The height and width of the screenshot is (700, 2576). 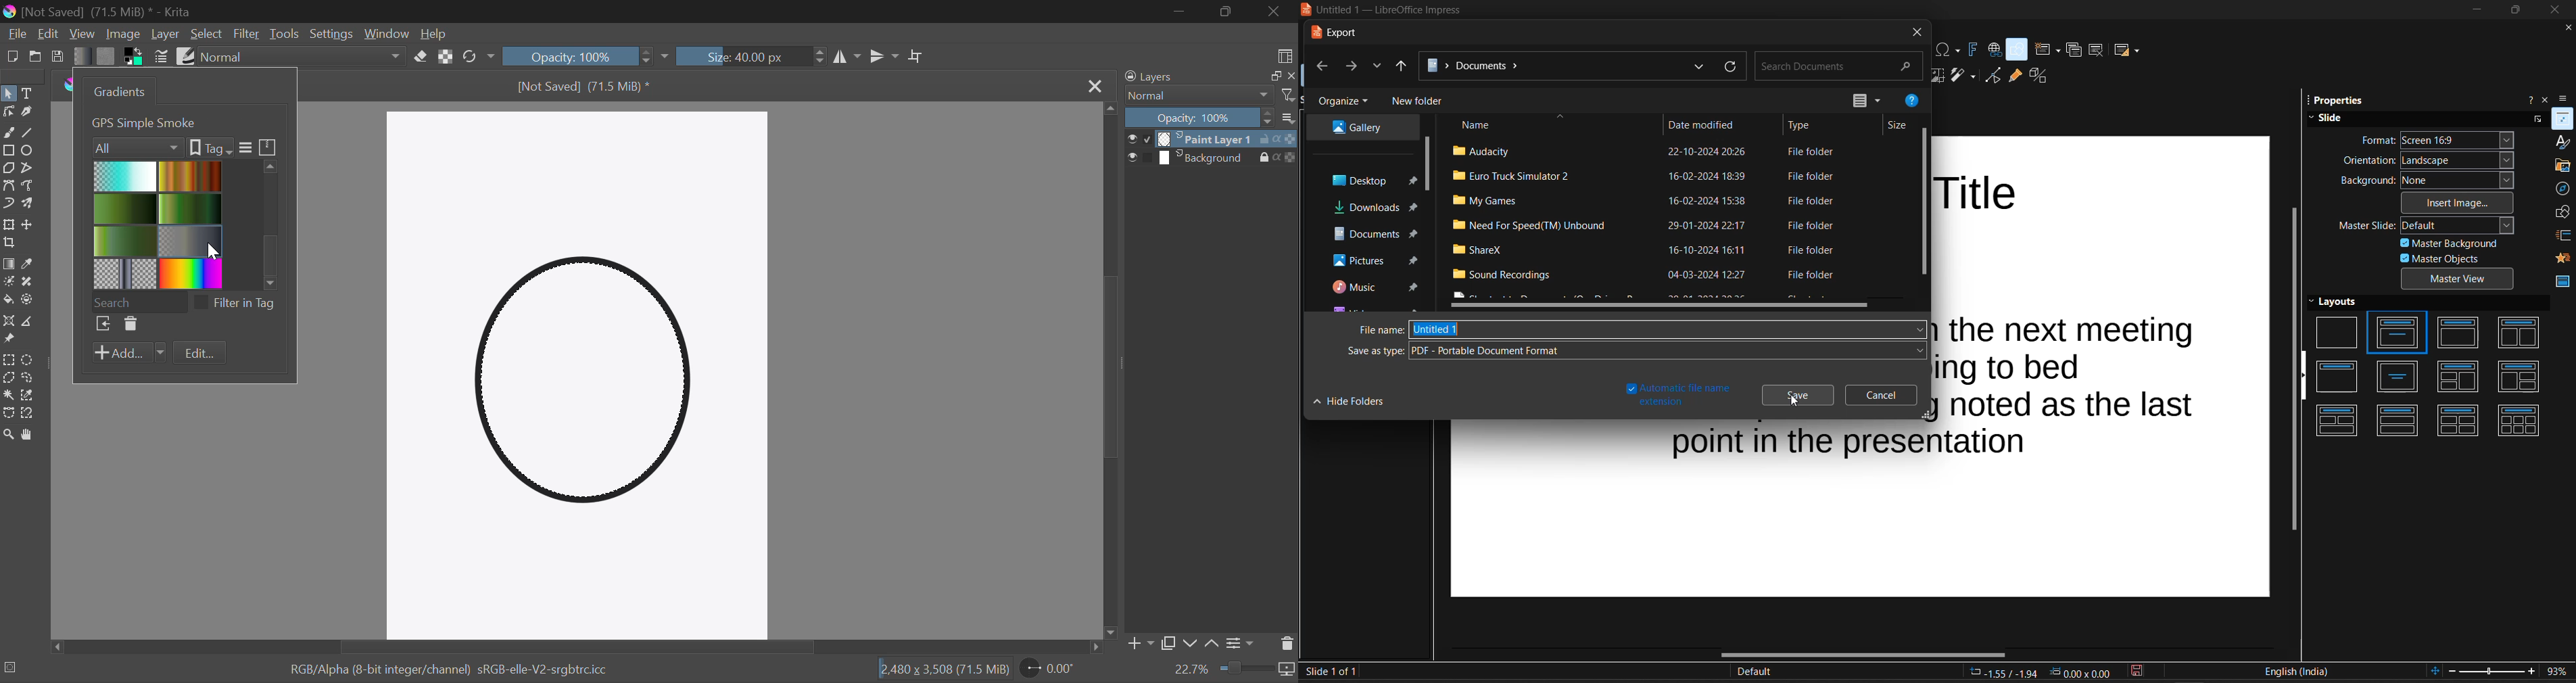 What do you see at coordinates (2428, 225) in the screenshot?
I see `master slide` at bounding box center [2428, 225].